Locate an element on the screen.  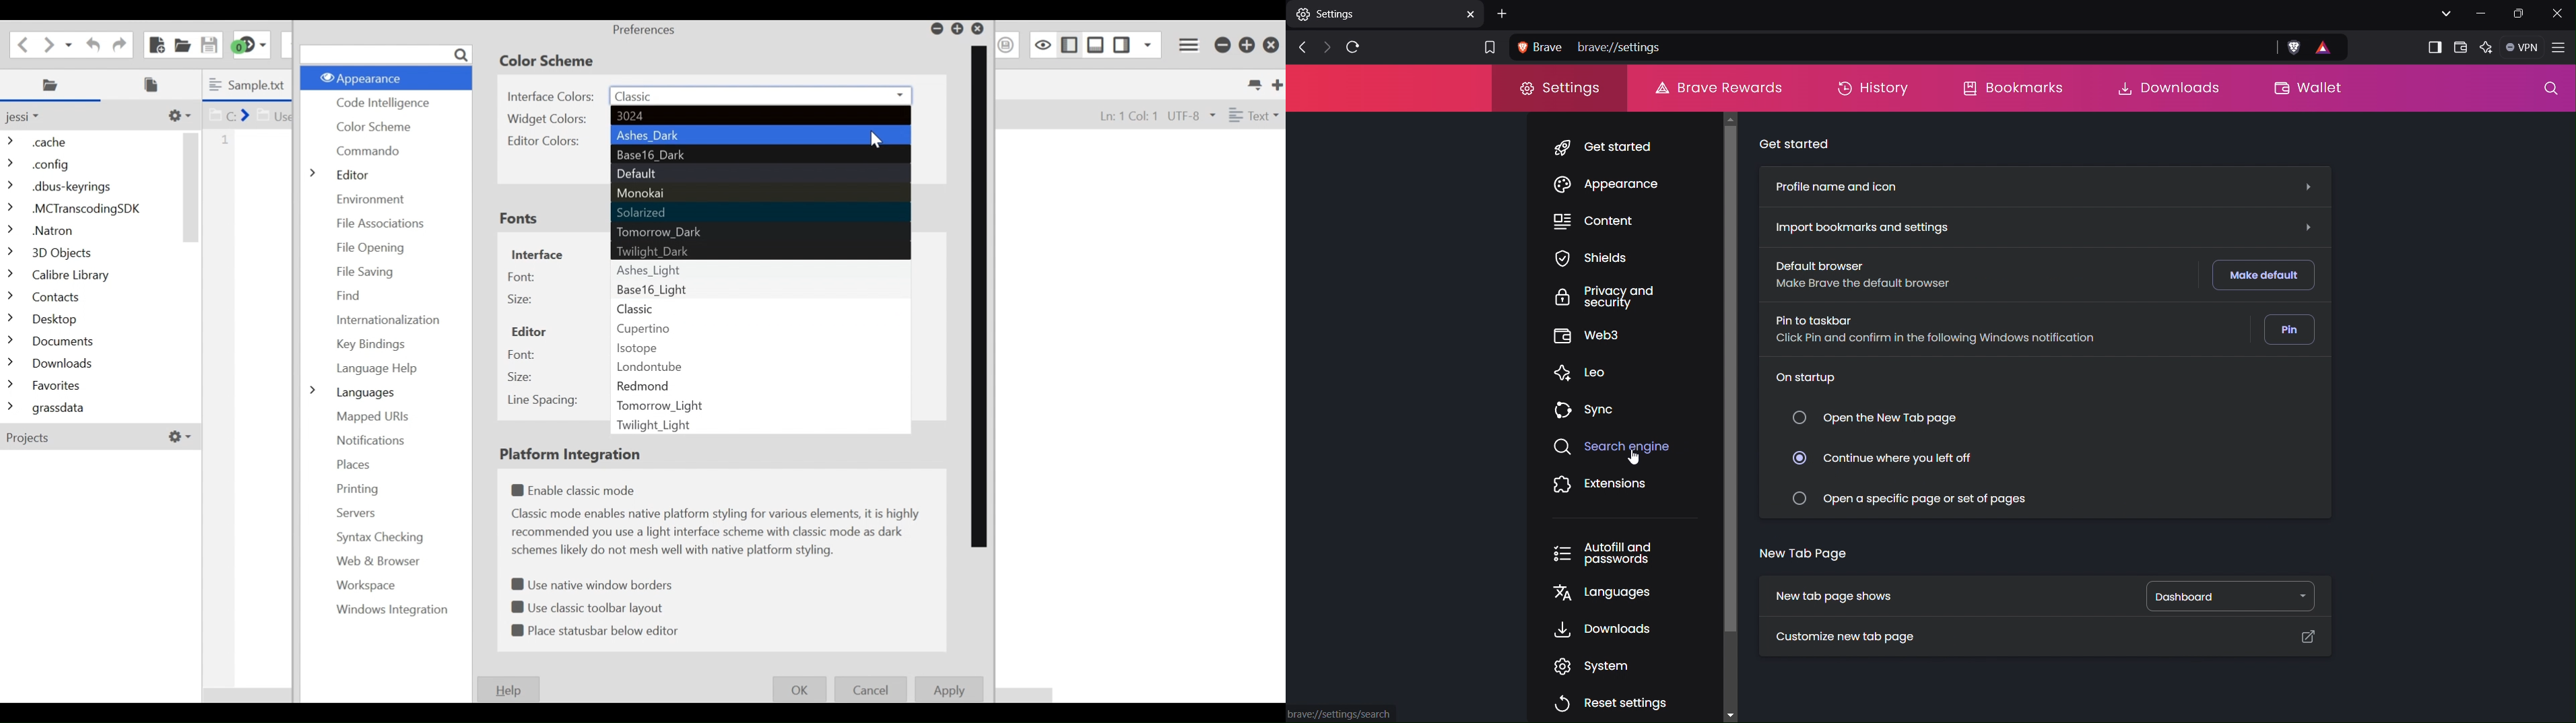
Minimize is located at coordinates (936, 29).